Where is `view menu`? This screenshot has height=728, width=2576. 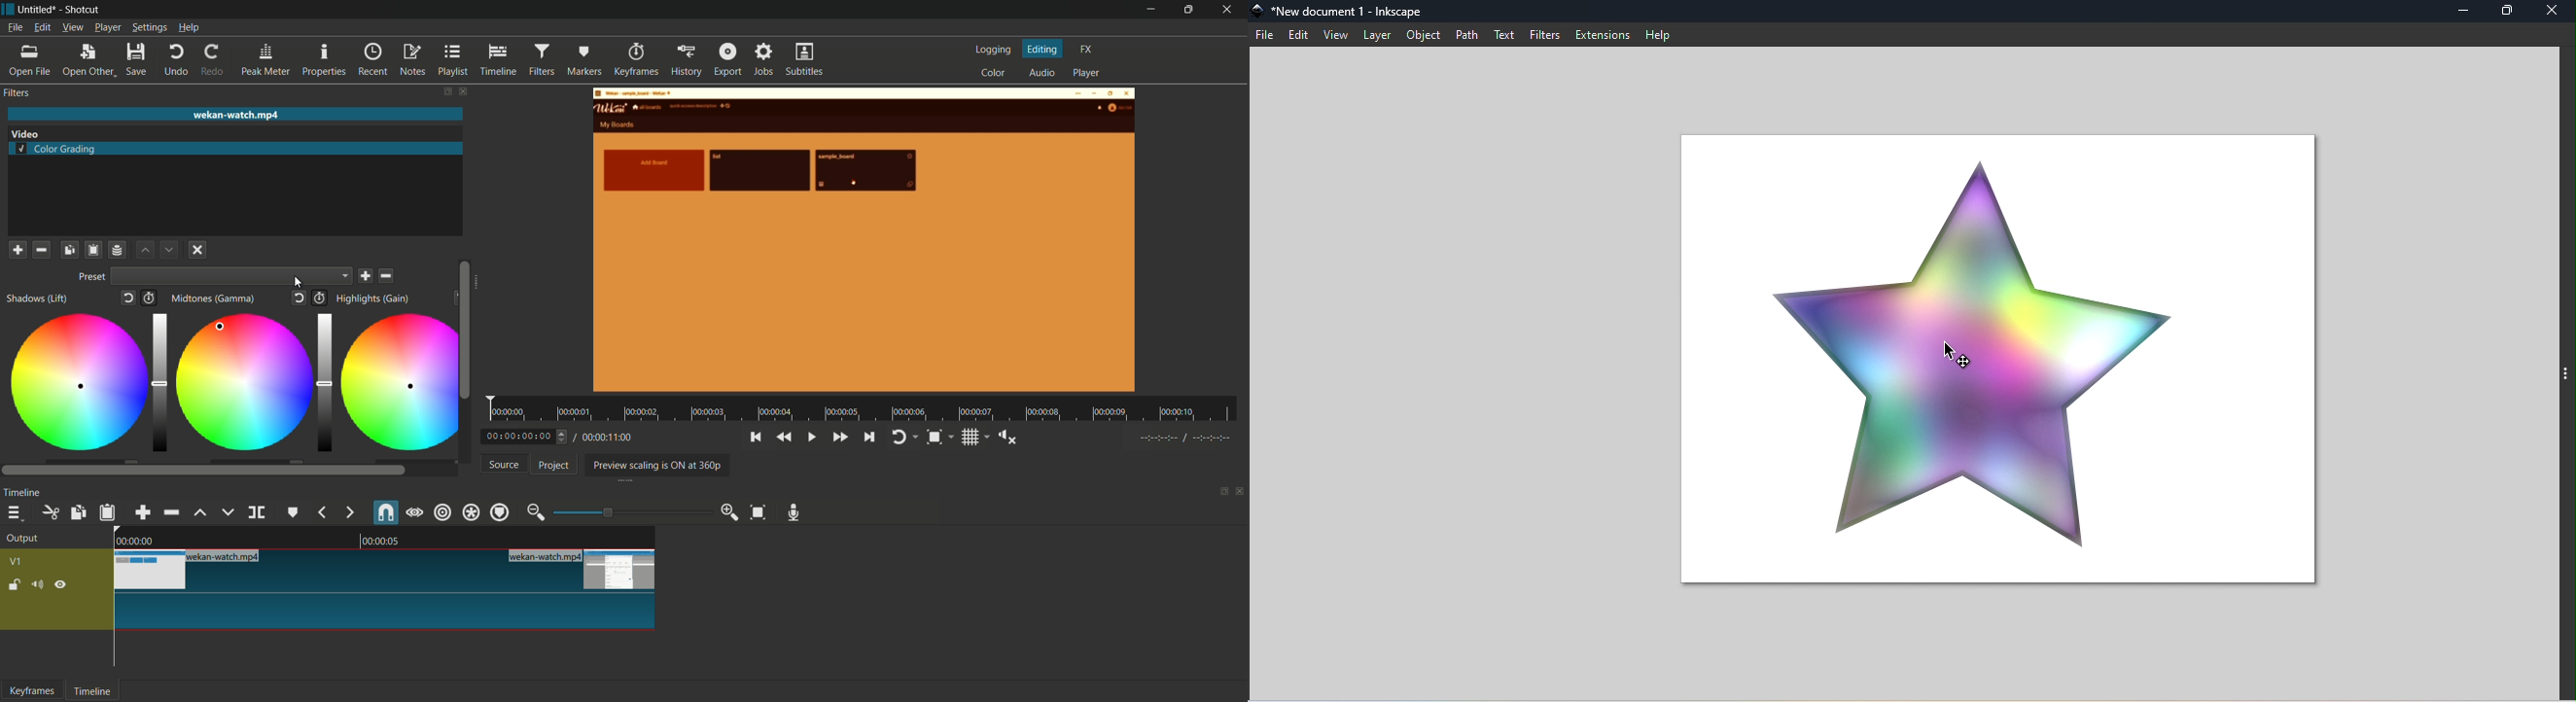 view menu is located at coordinates (73, 28).